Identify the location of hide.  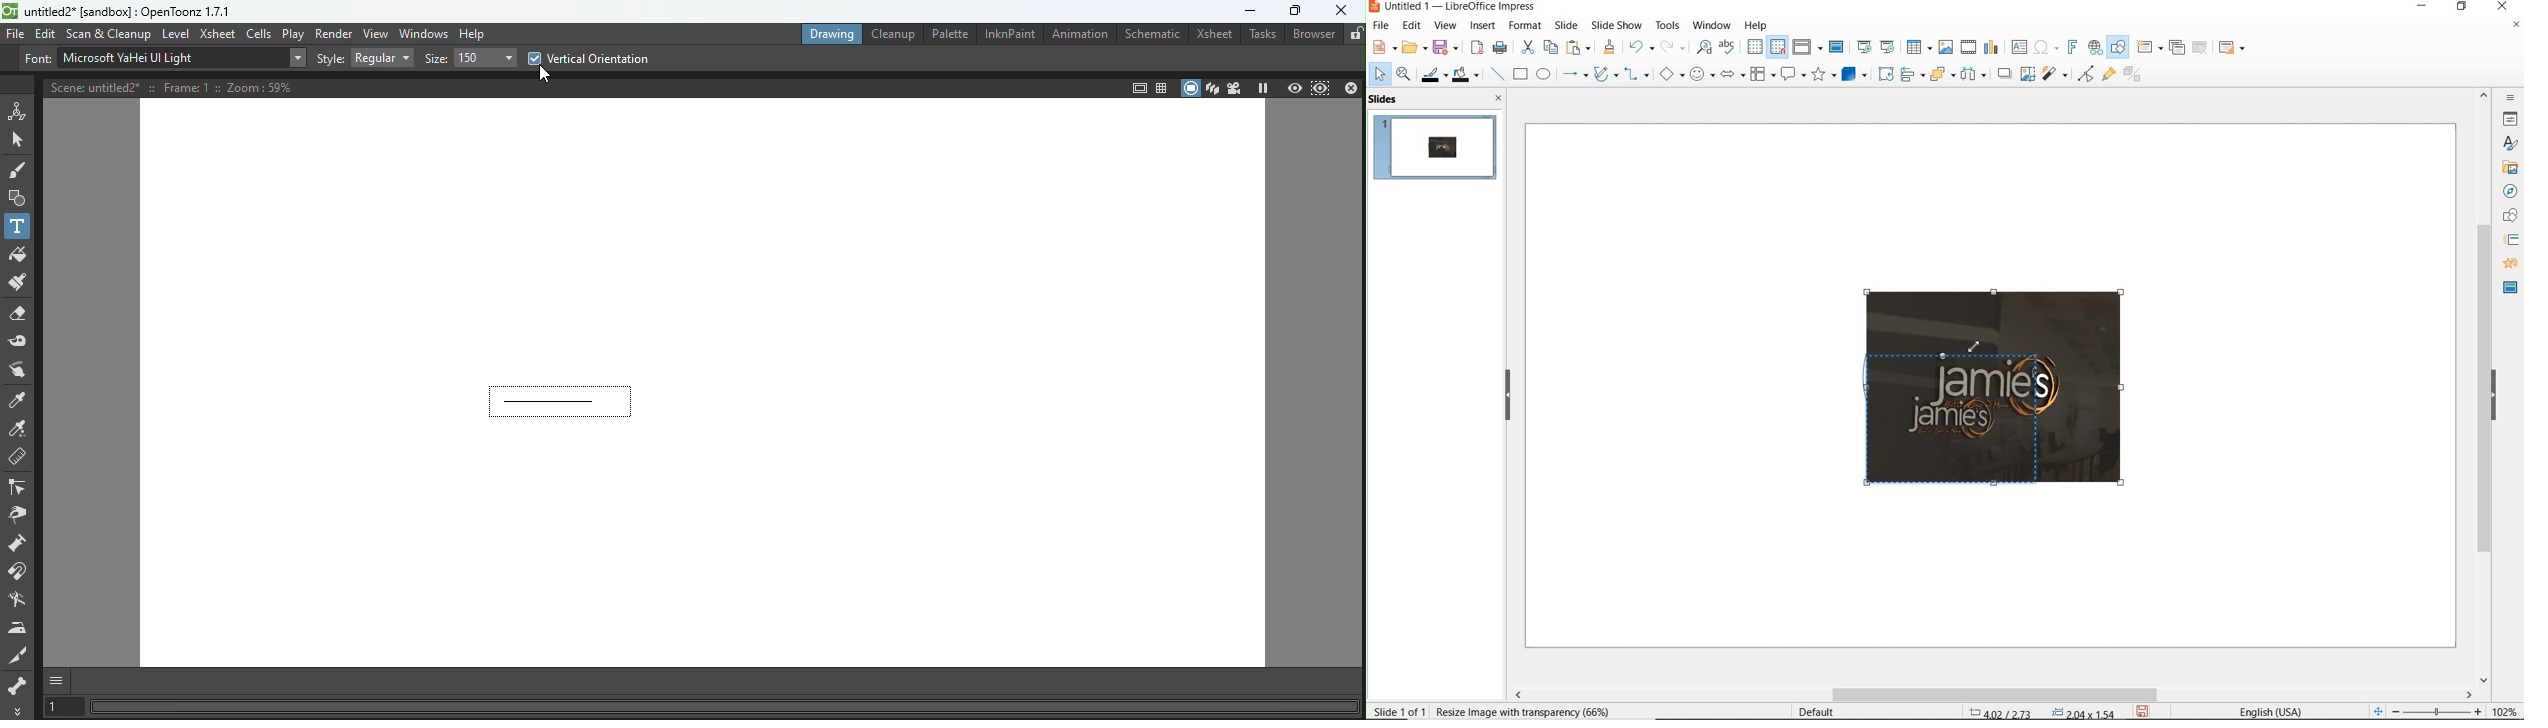
(2494, 397).